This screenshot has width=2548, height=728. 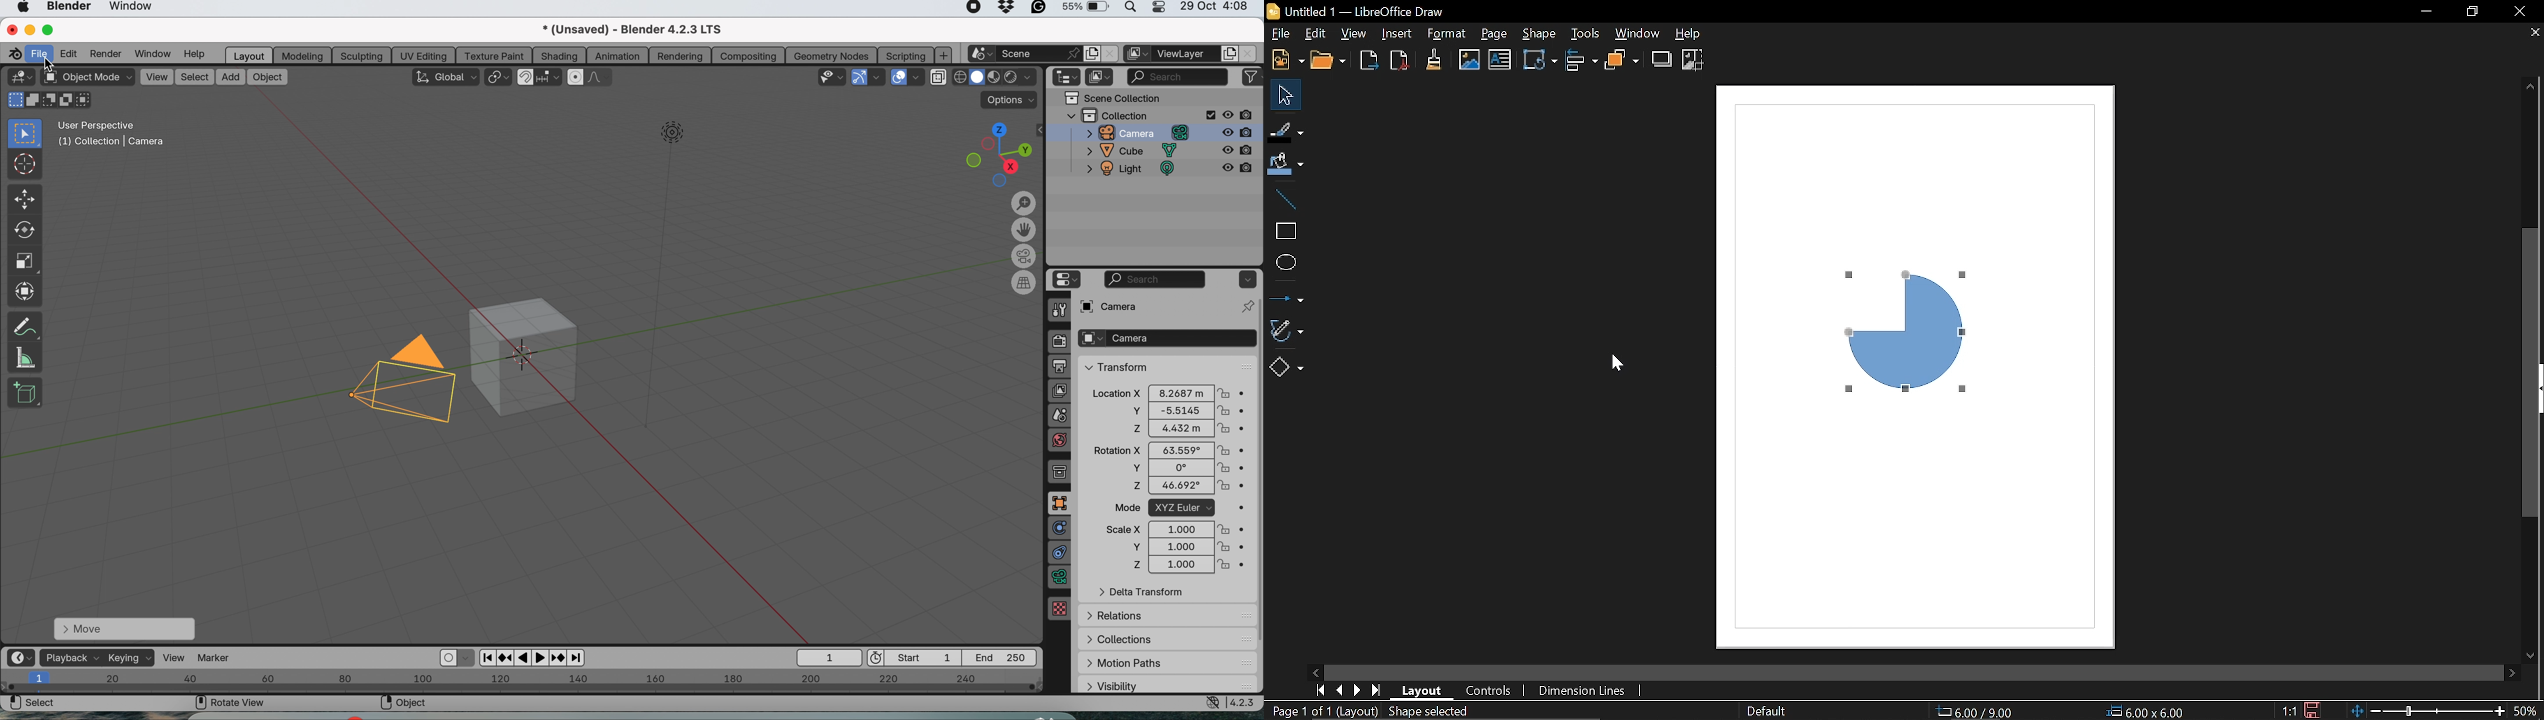 I want to click on Close, so click(x=2520, y=12).